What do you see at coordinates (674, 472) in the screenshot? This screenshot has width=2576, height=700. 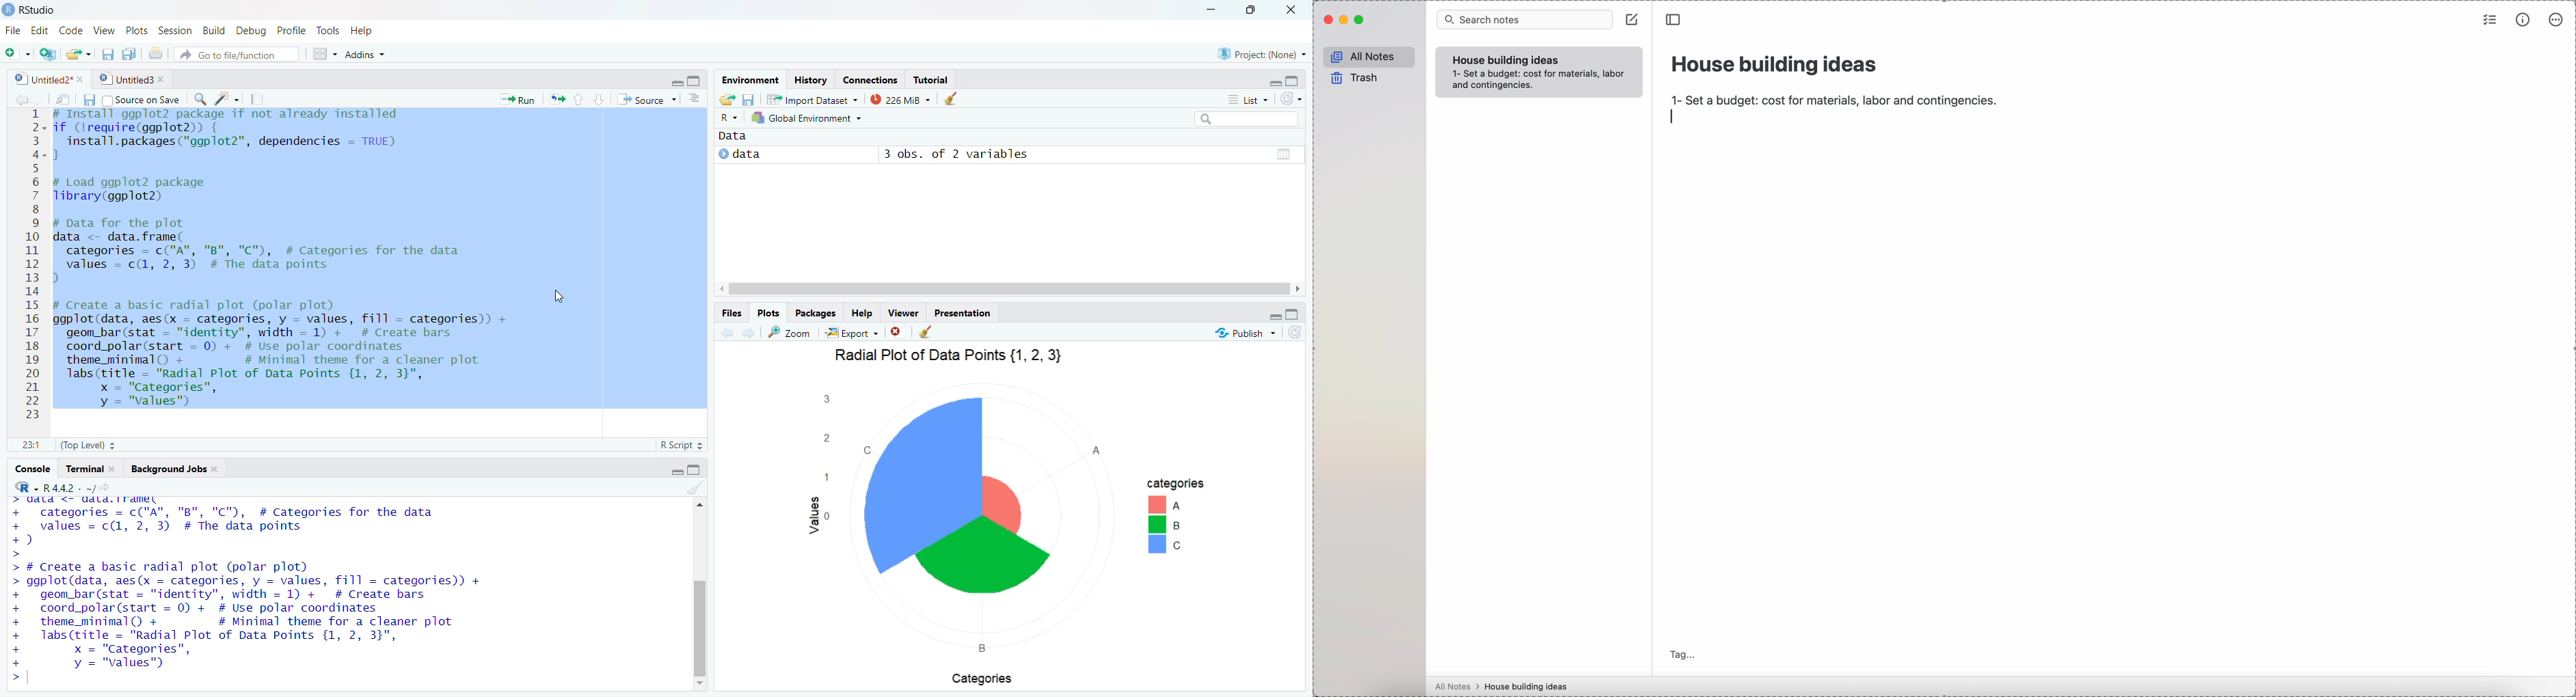 I see `Minimize` at bounding box center [674, 472].